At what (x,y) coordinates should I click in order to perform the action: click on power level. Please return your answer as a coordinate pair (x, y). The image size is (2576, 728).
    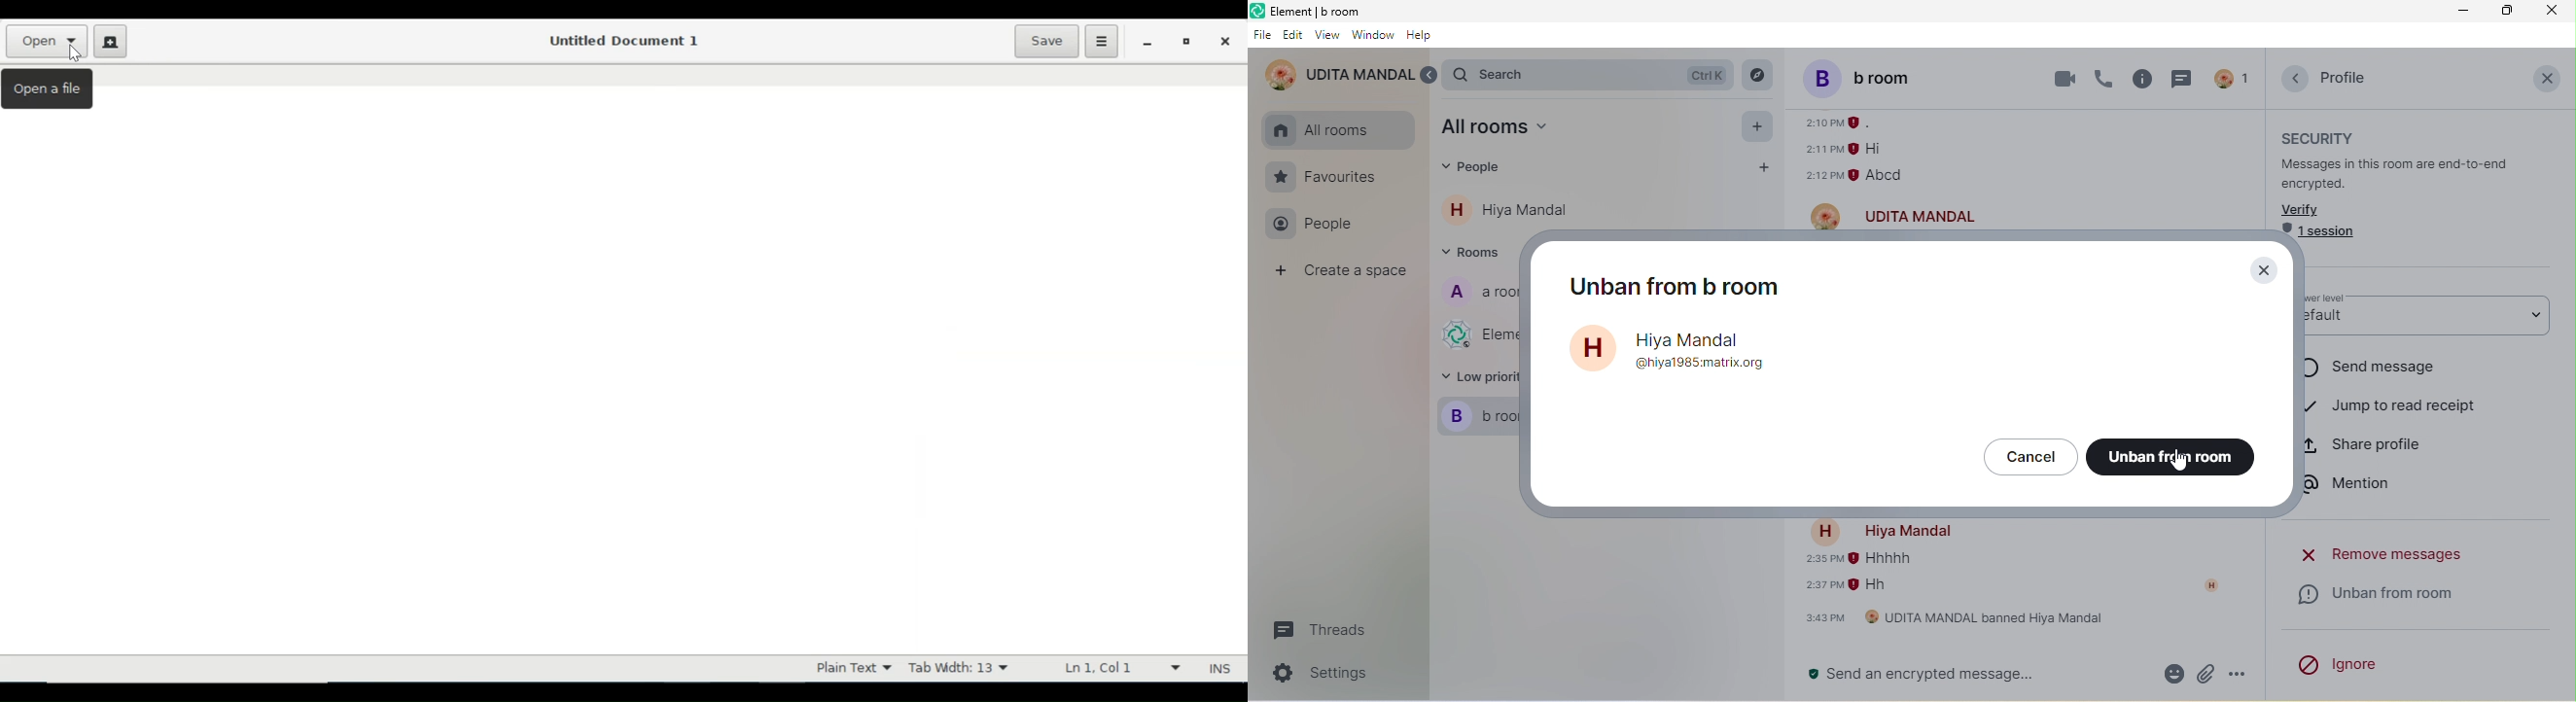
    Looking at the image, I should click on (2335, 298).